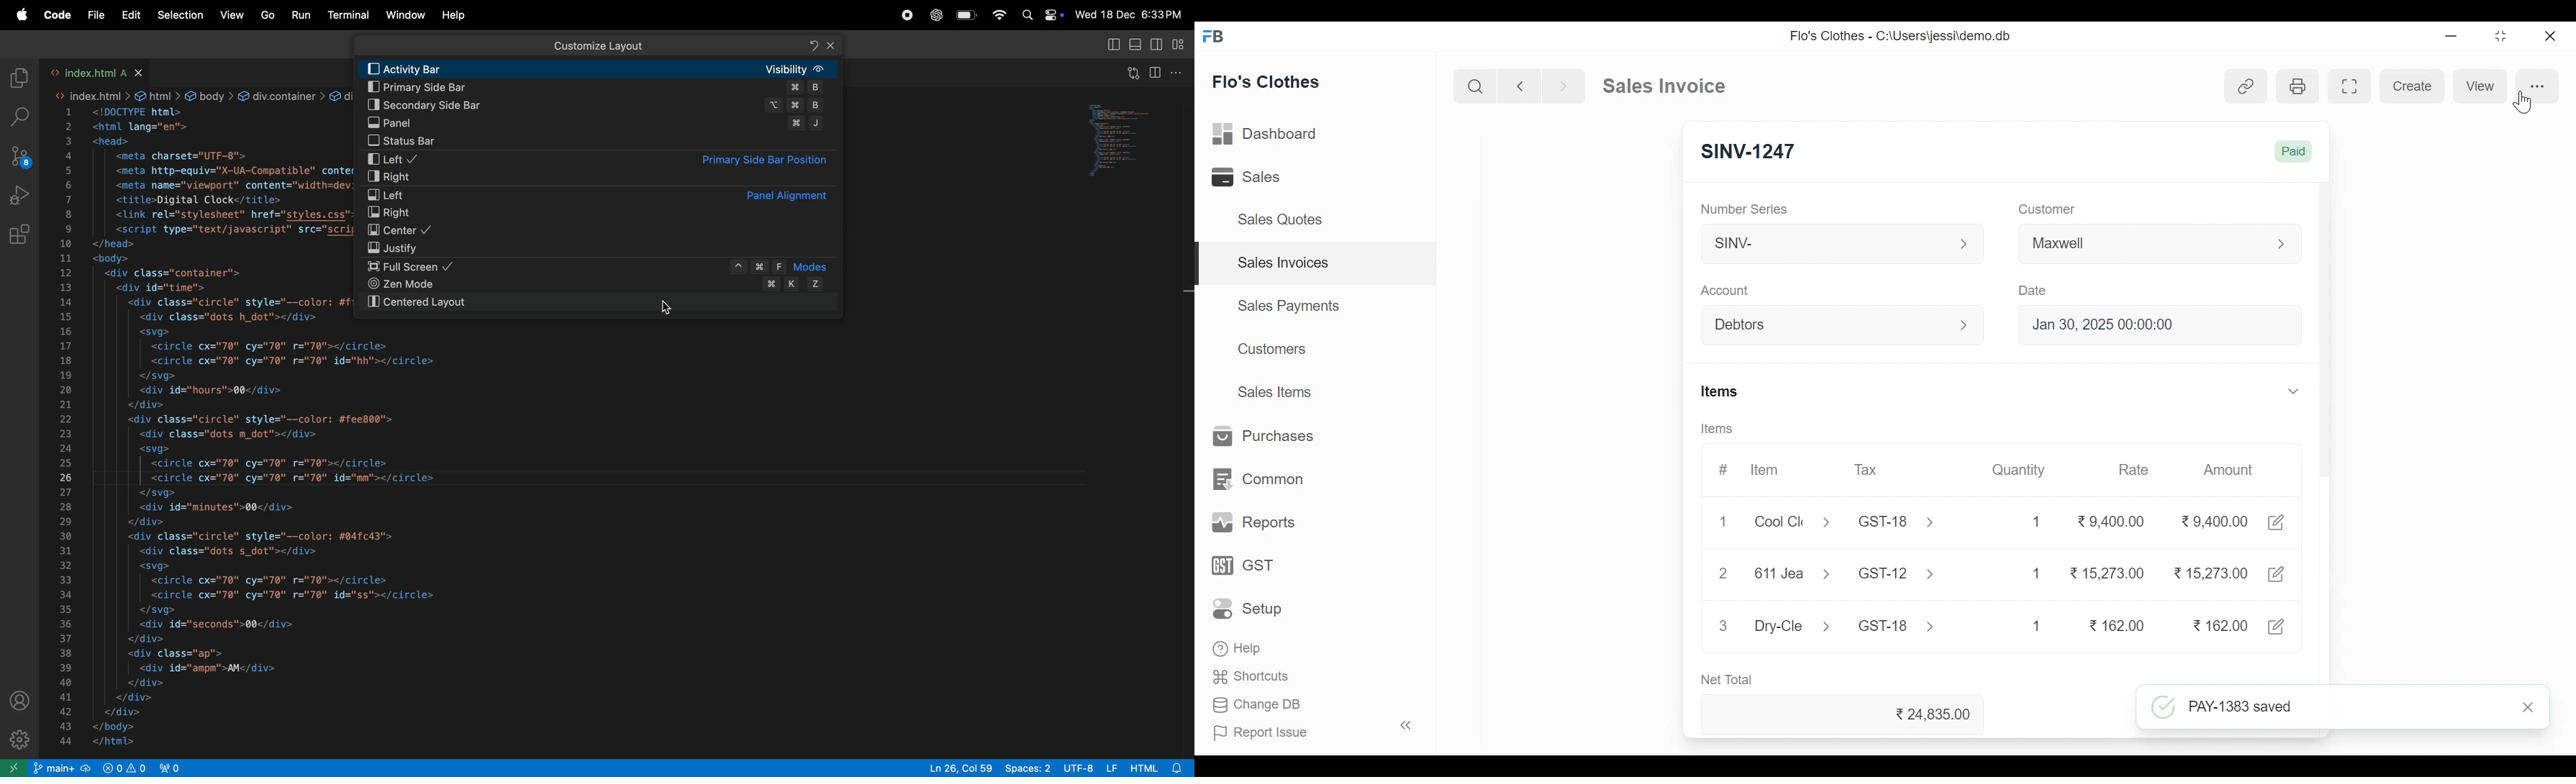 This screenshot has width=2576, height=784. What do you see at coordinates (2533, 707) in the screenshot?
I see `Close tooltip` at bounding box center [2533, 707].